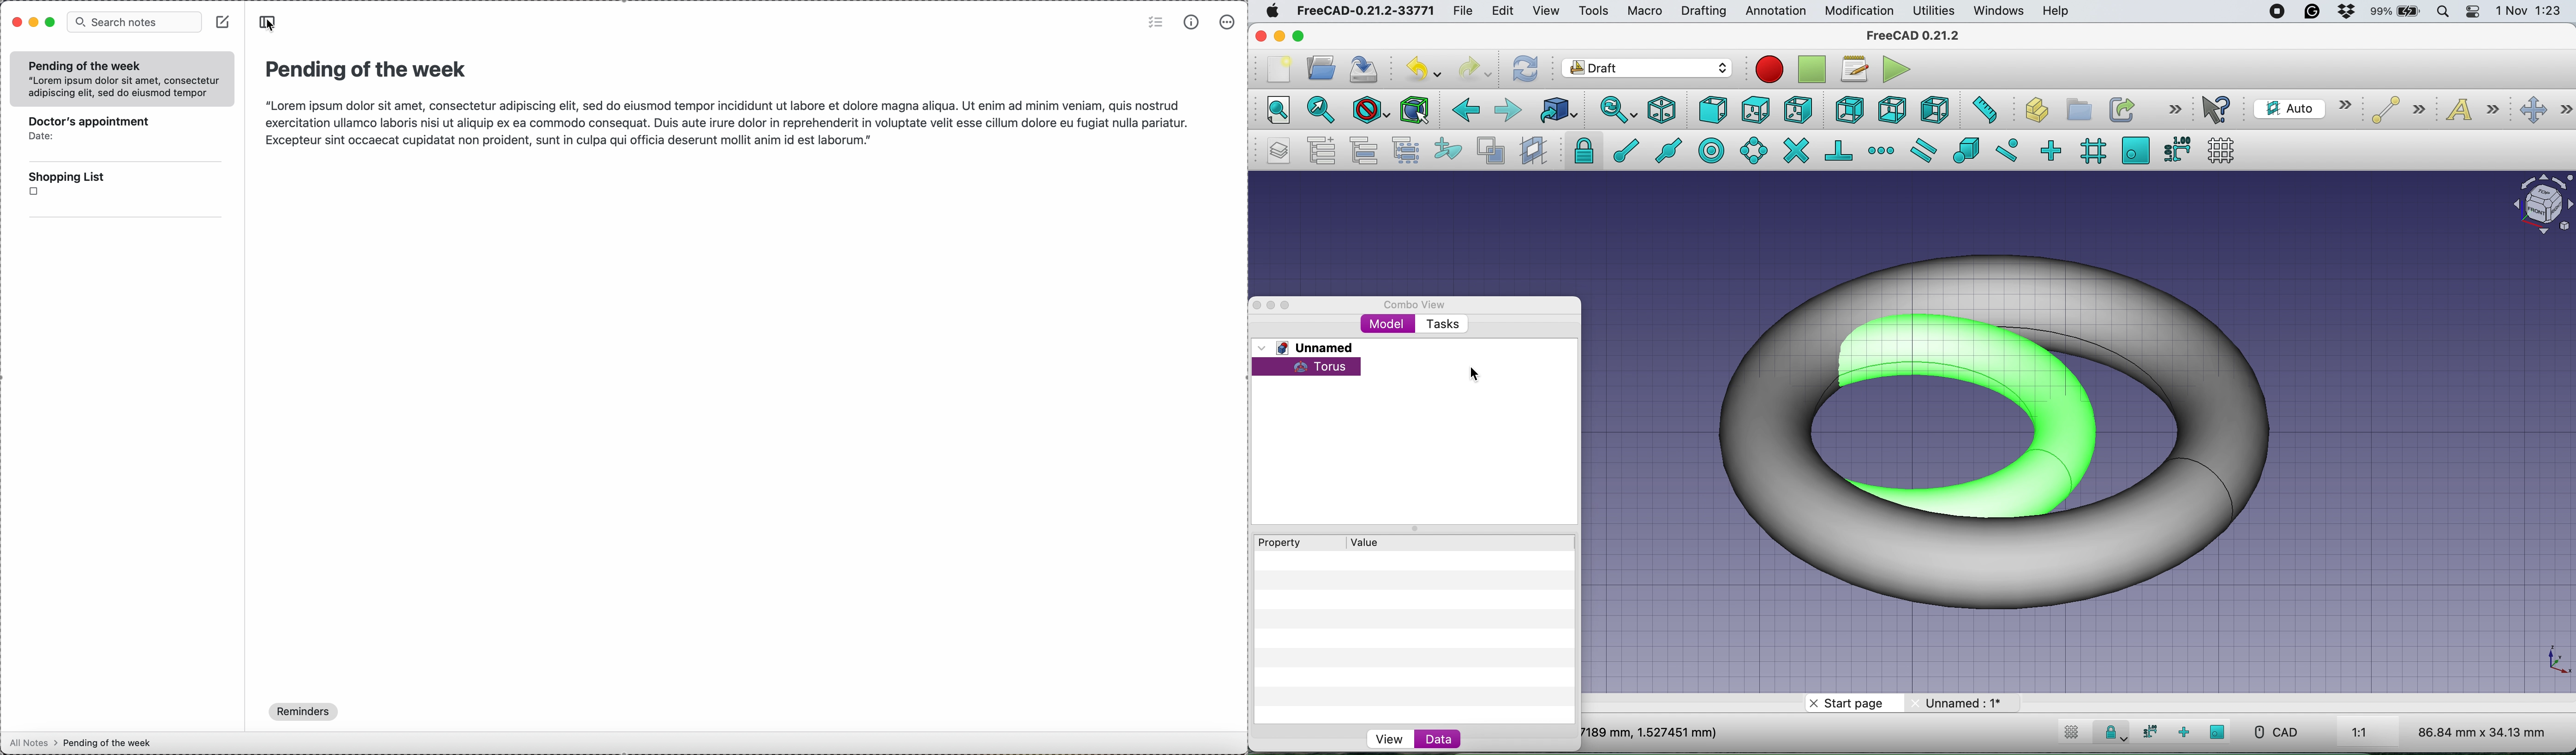 This screenshot has width=2576, height=756. I want to click on Property, so click(1298, 541).